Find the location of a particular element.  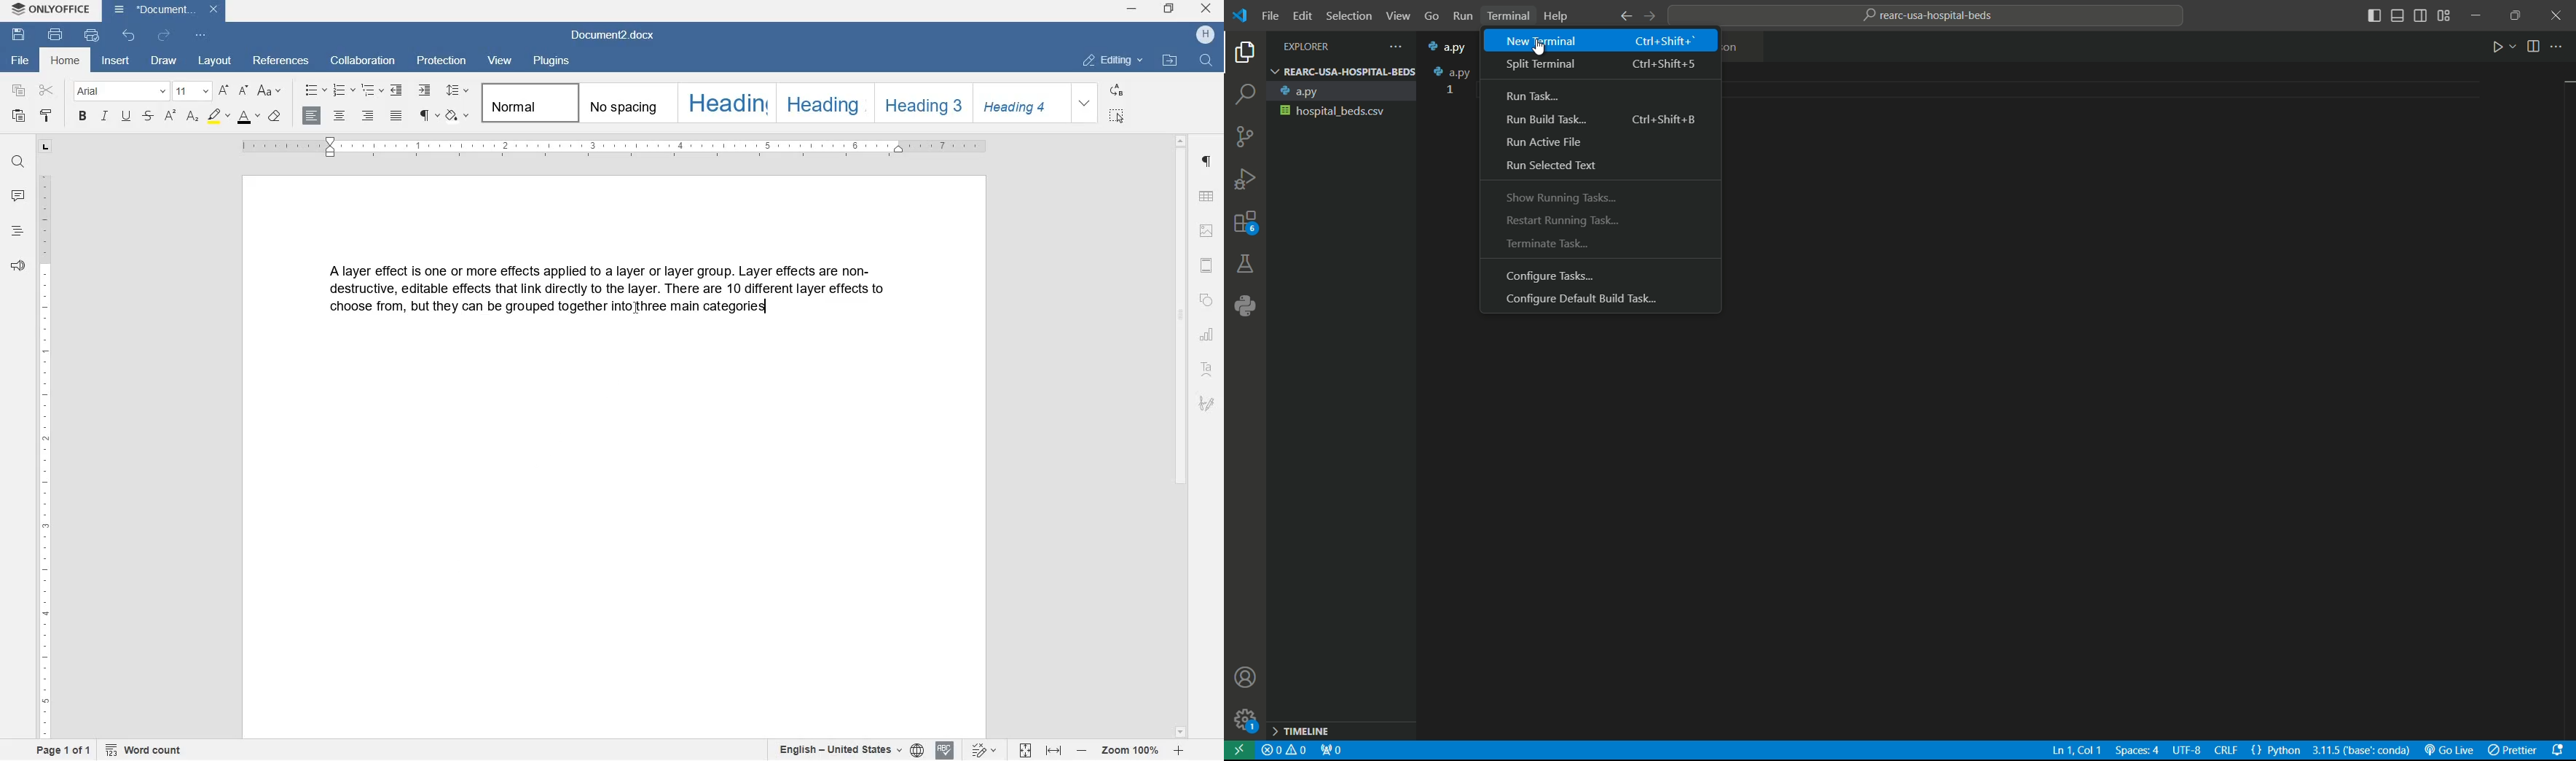

select language mode is located at coordinates (2277, 751).